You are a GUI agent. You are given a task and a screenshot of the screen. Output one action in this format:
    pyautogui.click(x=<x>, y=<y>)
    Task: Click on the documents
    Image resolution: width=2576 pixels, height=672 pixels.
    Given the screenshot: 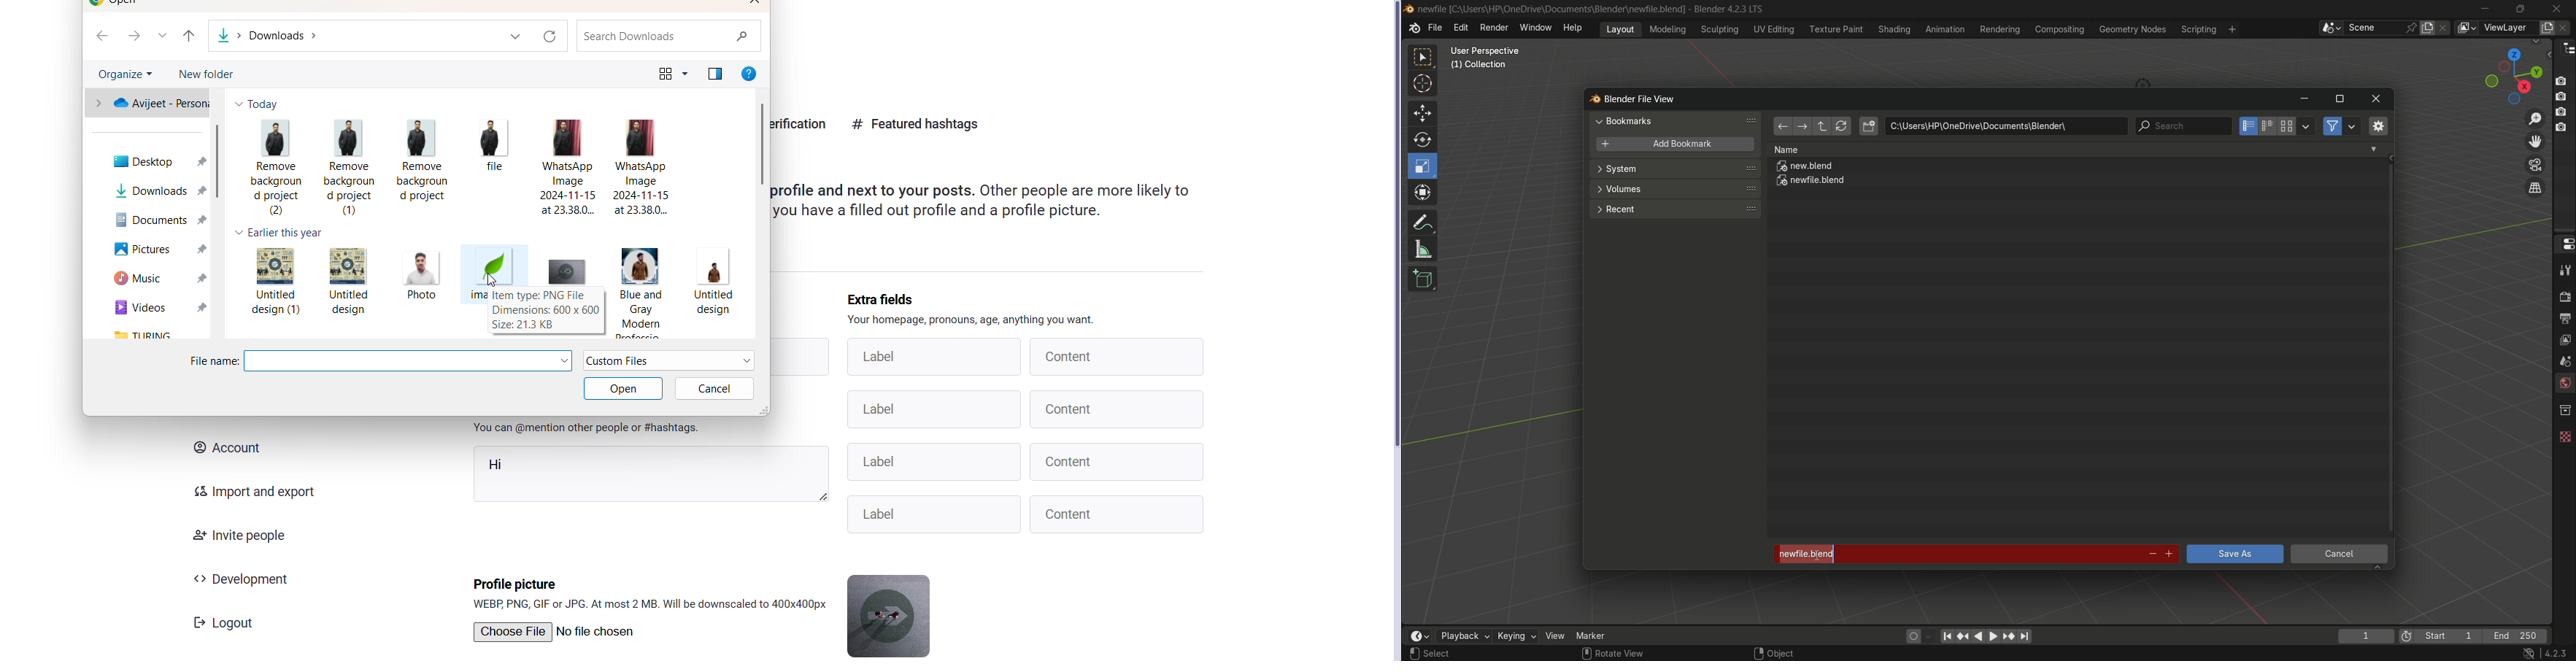 What is the action you would take?
    pyautogui.click(x=155, y=220)
    